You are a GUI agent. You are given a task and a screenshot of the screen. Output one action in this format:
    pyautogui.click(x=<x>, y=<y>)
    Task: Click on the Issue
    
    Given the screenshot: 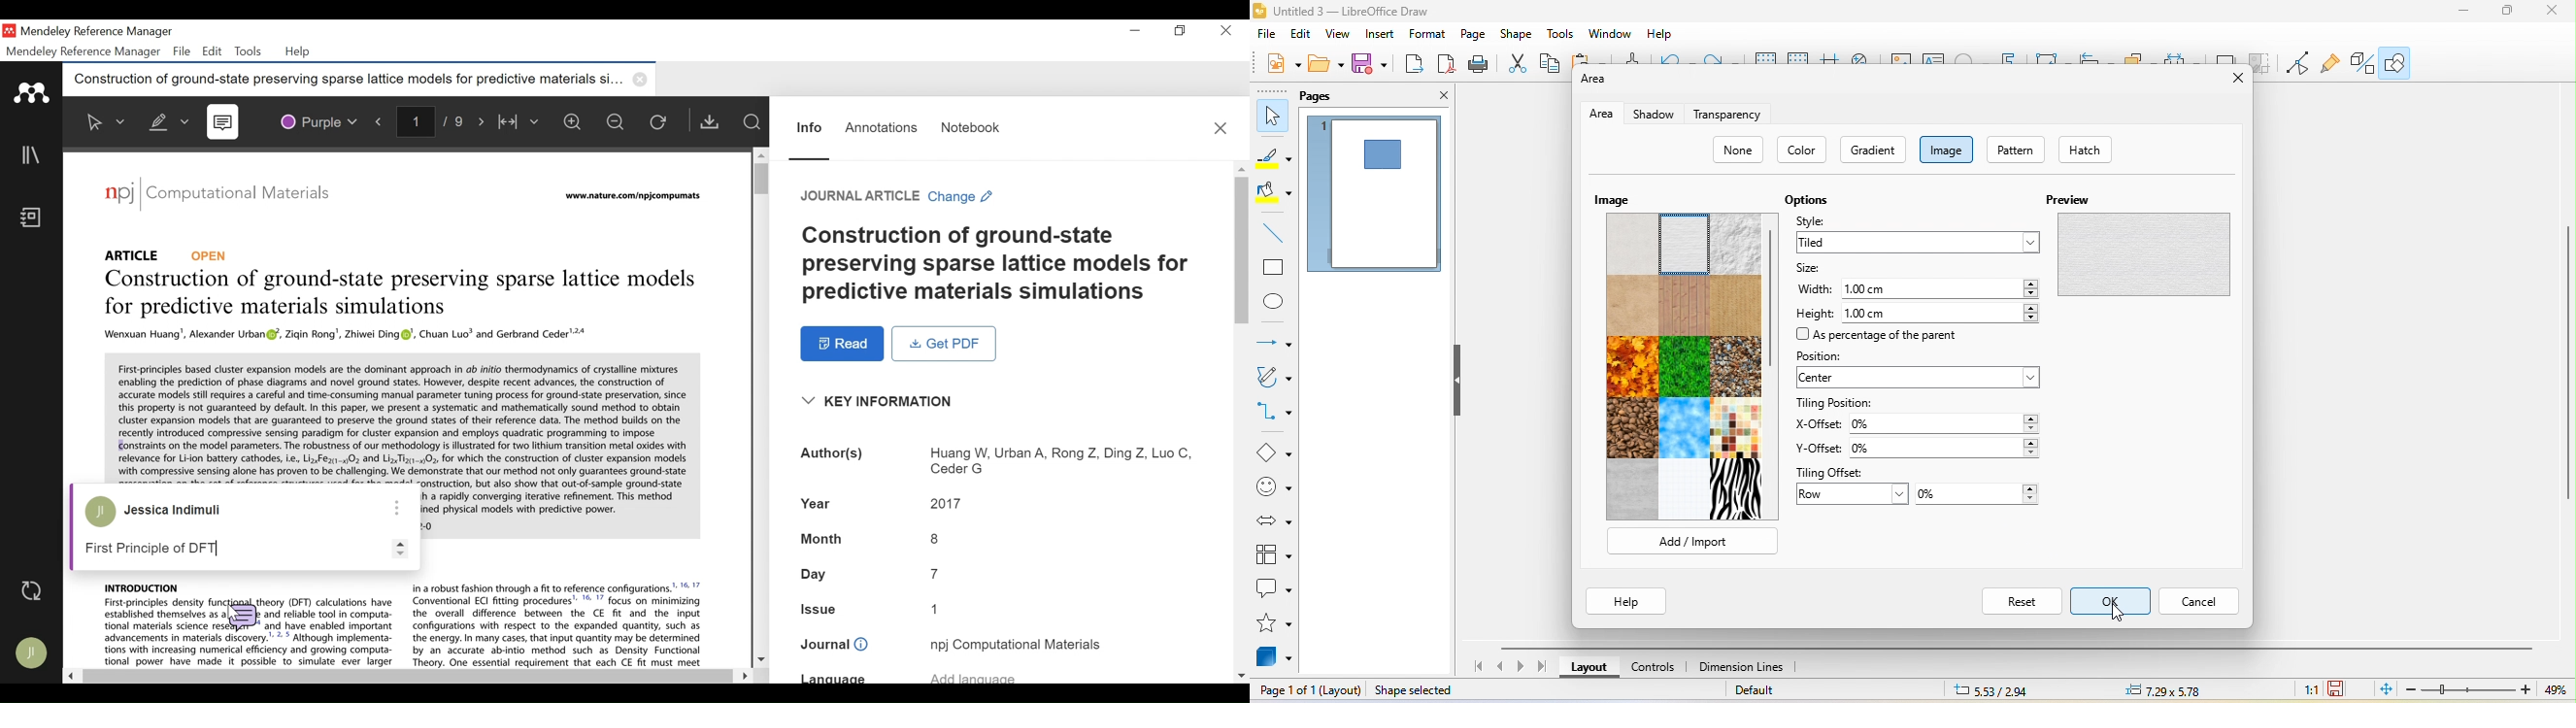 What is the action you would take?
    pyautogui.click(x=1001, y=612)
    